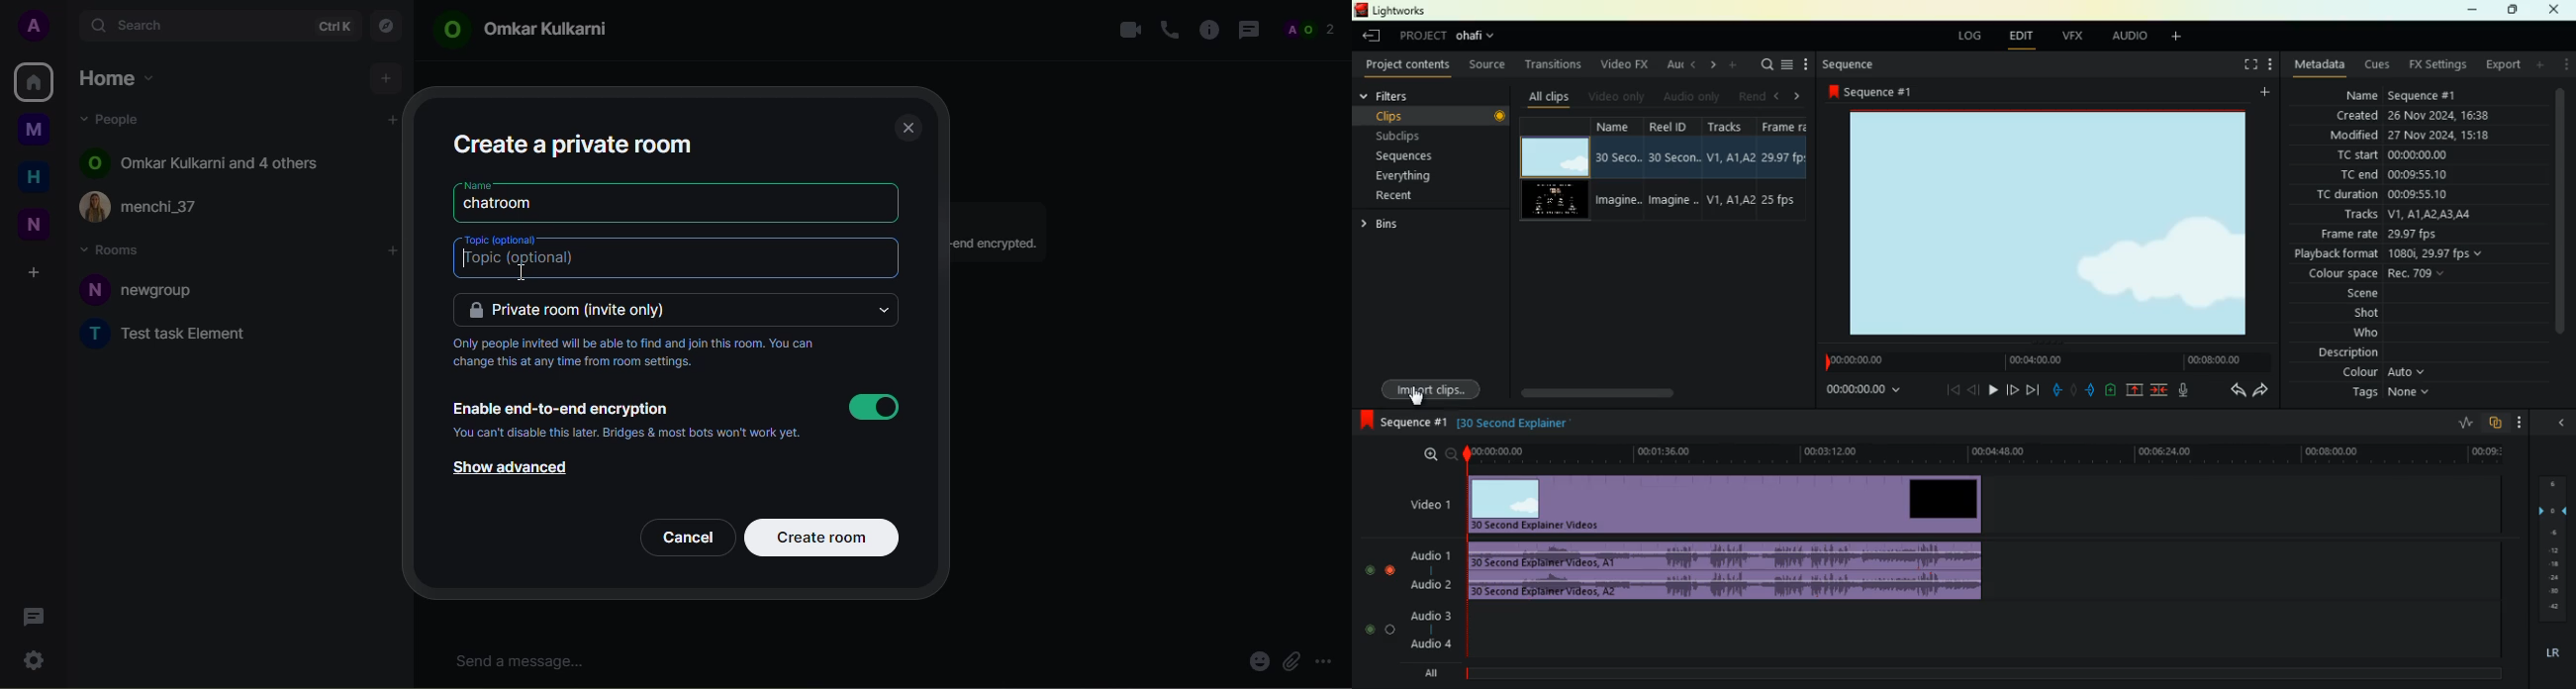 This screenshot has height=700, width=2576. I want to click on drop down, so click(882, 310).